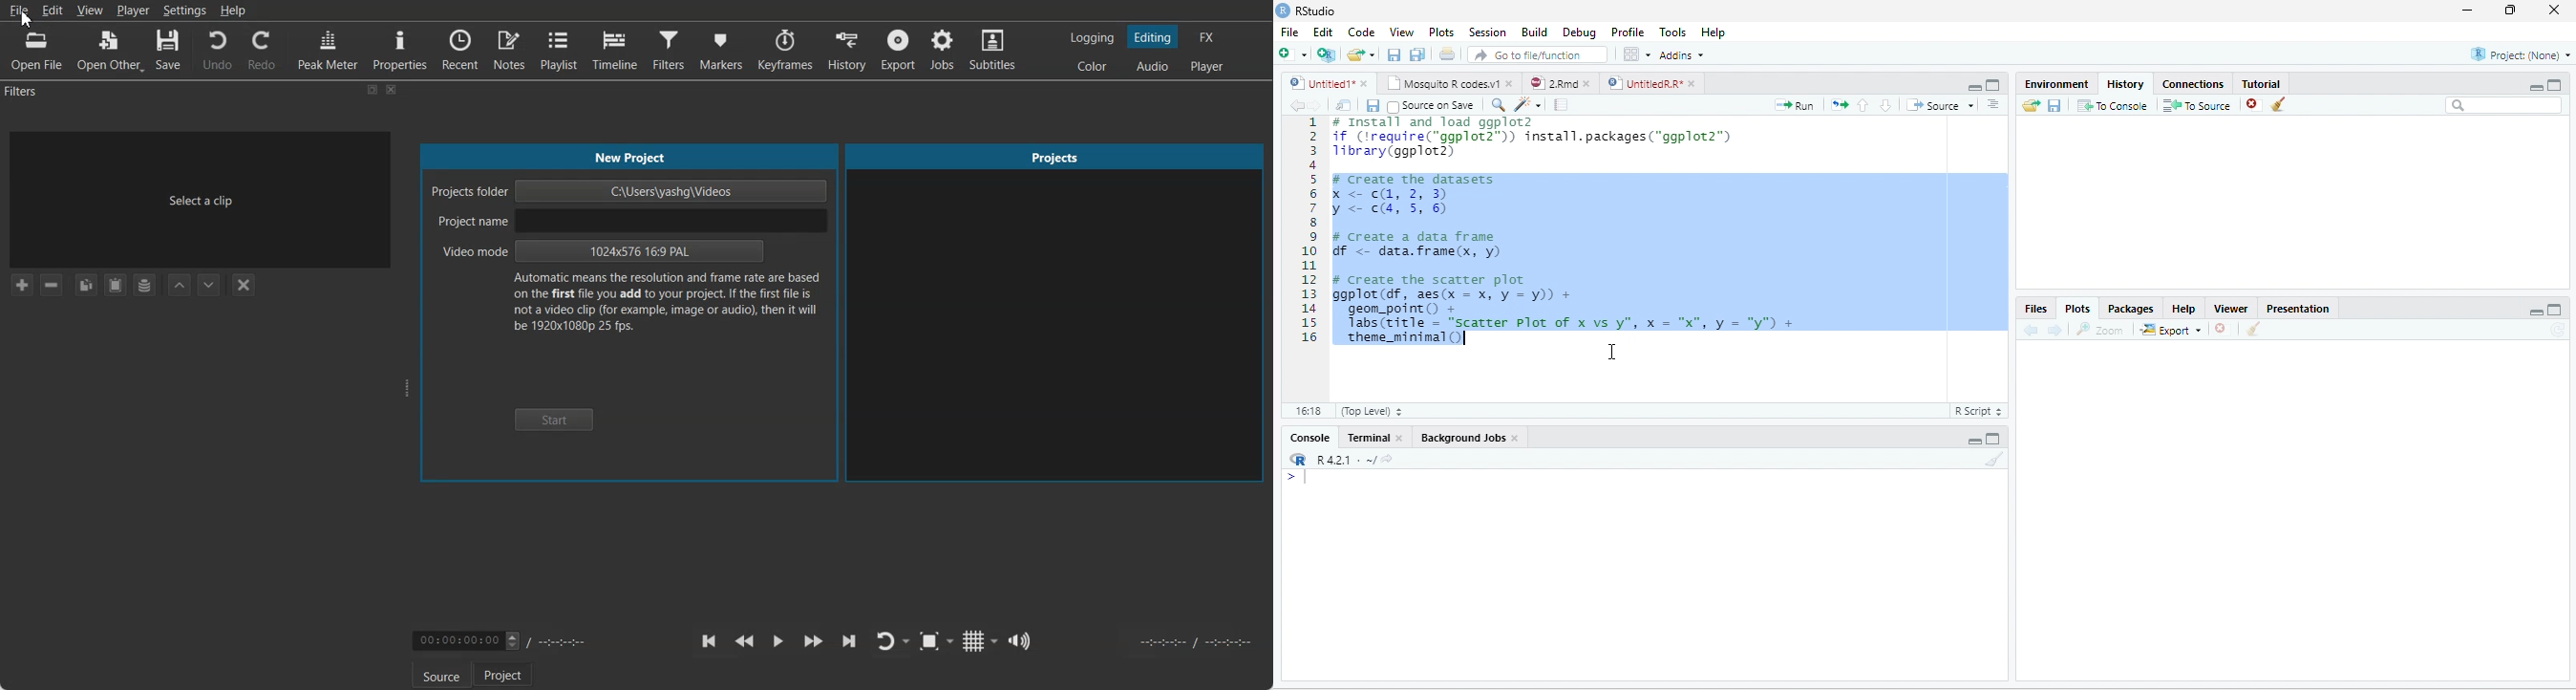 This screenshot has width=2576, height=700. Describe the element at coordinates (2113, 106) in the screenshot. I see `To Console` at that location.